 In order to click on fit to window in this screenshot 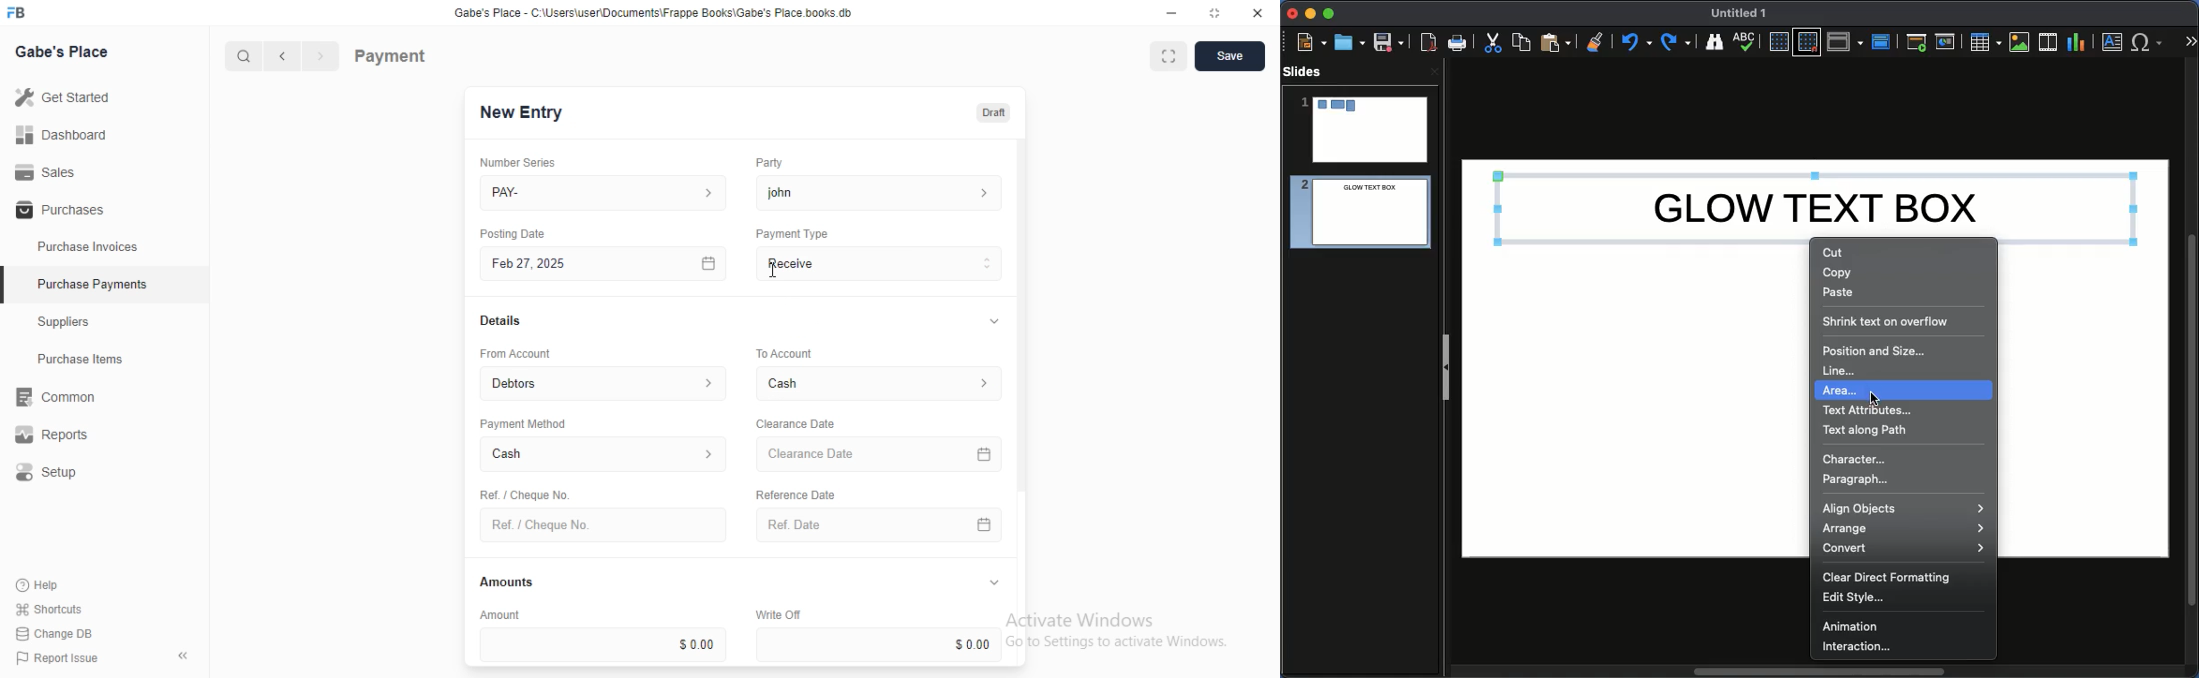, I will do `click(1168, 58)`.